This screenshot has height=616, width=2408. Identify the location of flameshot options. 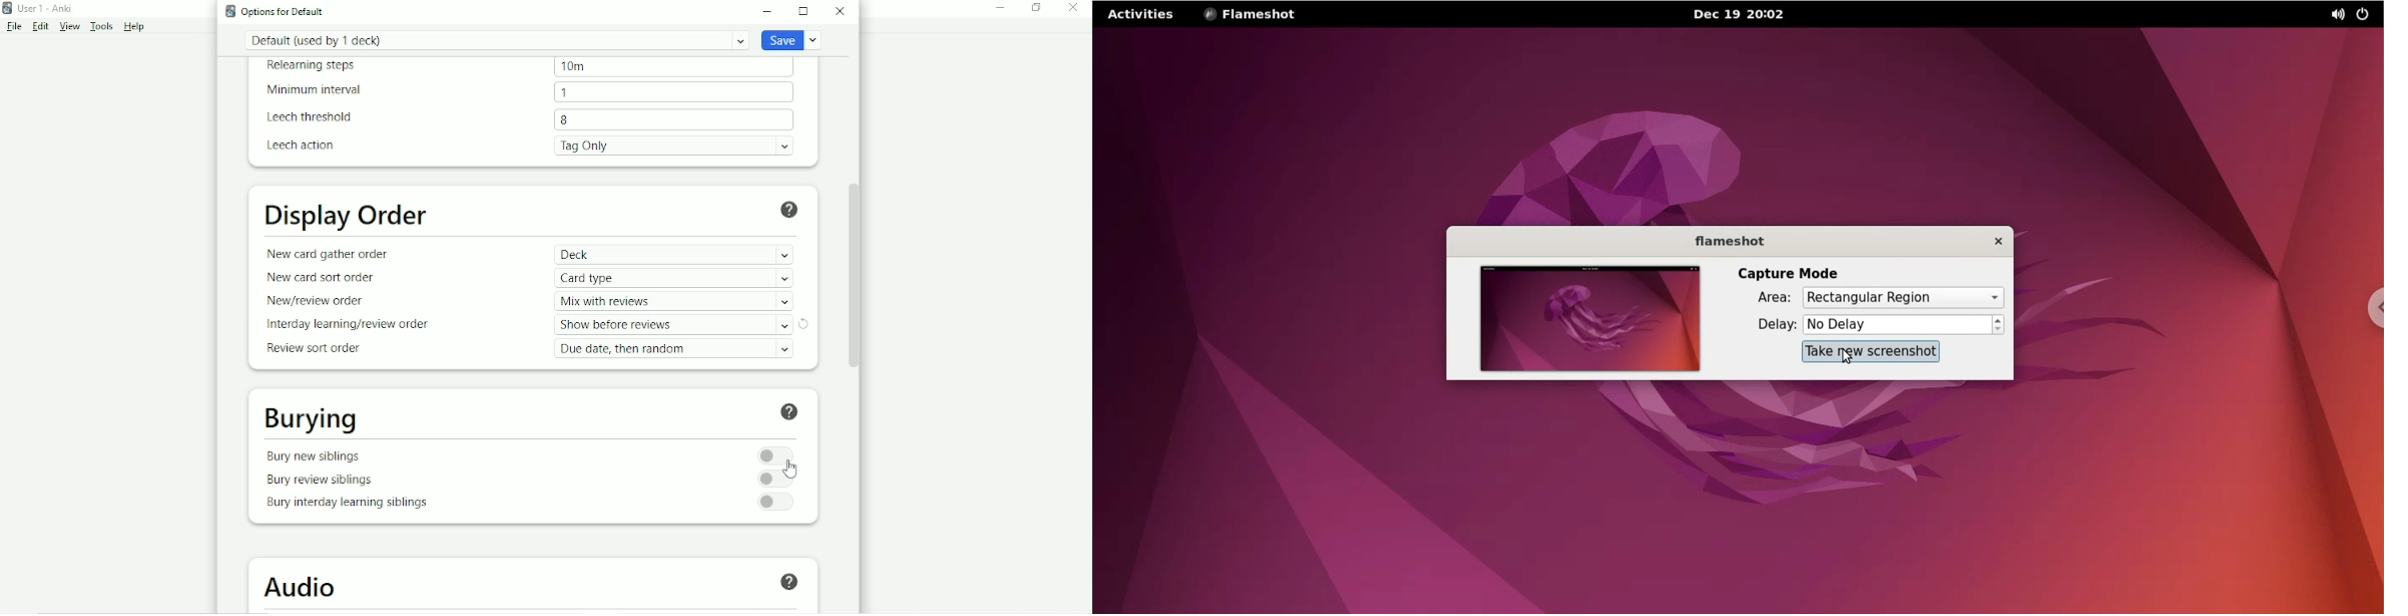
(1259, 15).